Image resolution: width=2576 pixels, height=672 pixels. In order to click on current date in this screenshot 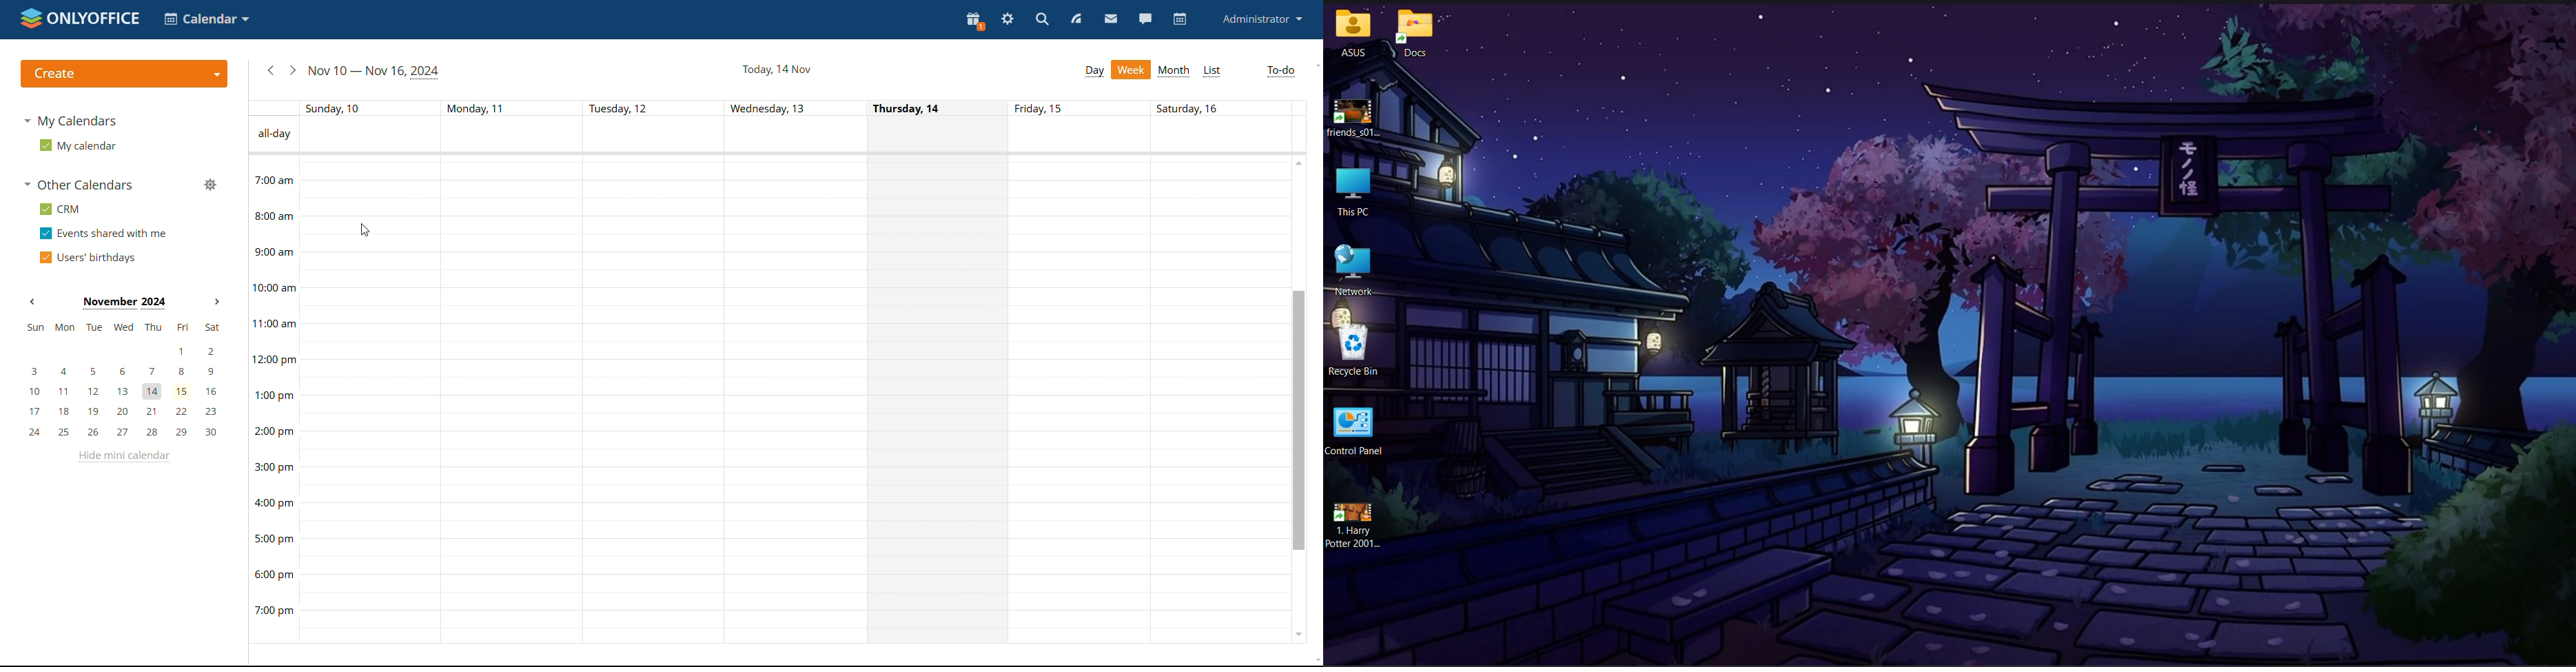, I will do `click(776, 70)`.